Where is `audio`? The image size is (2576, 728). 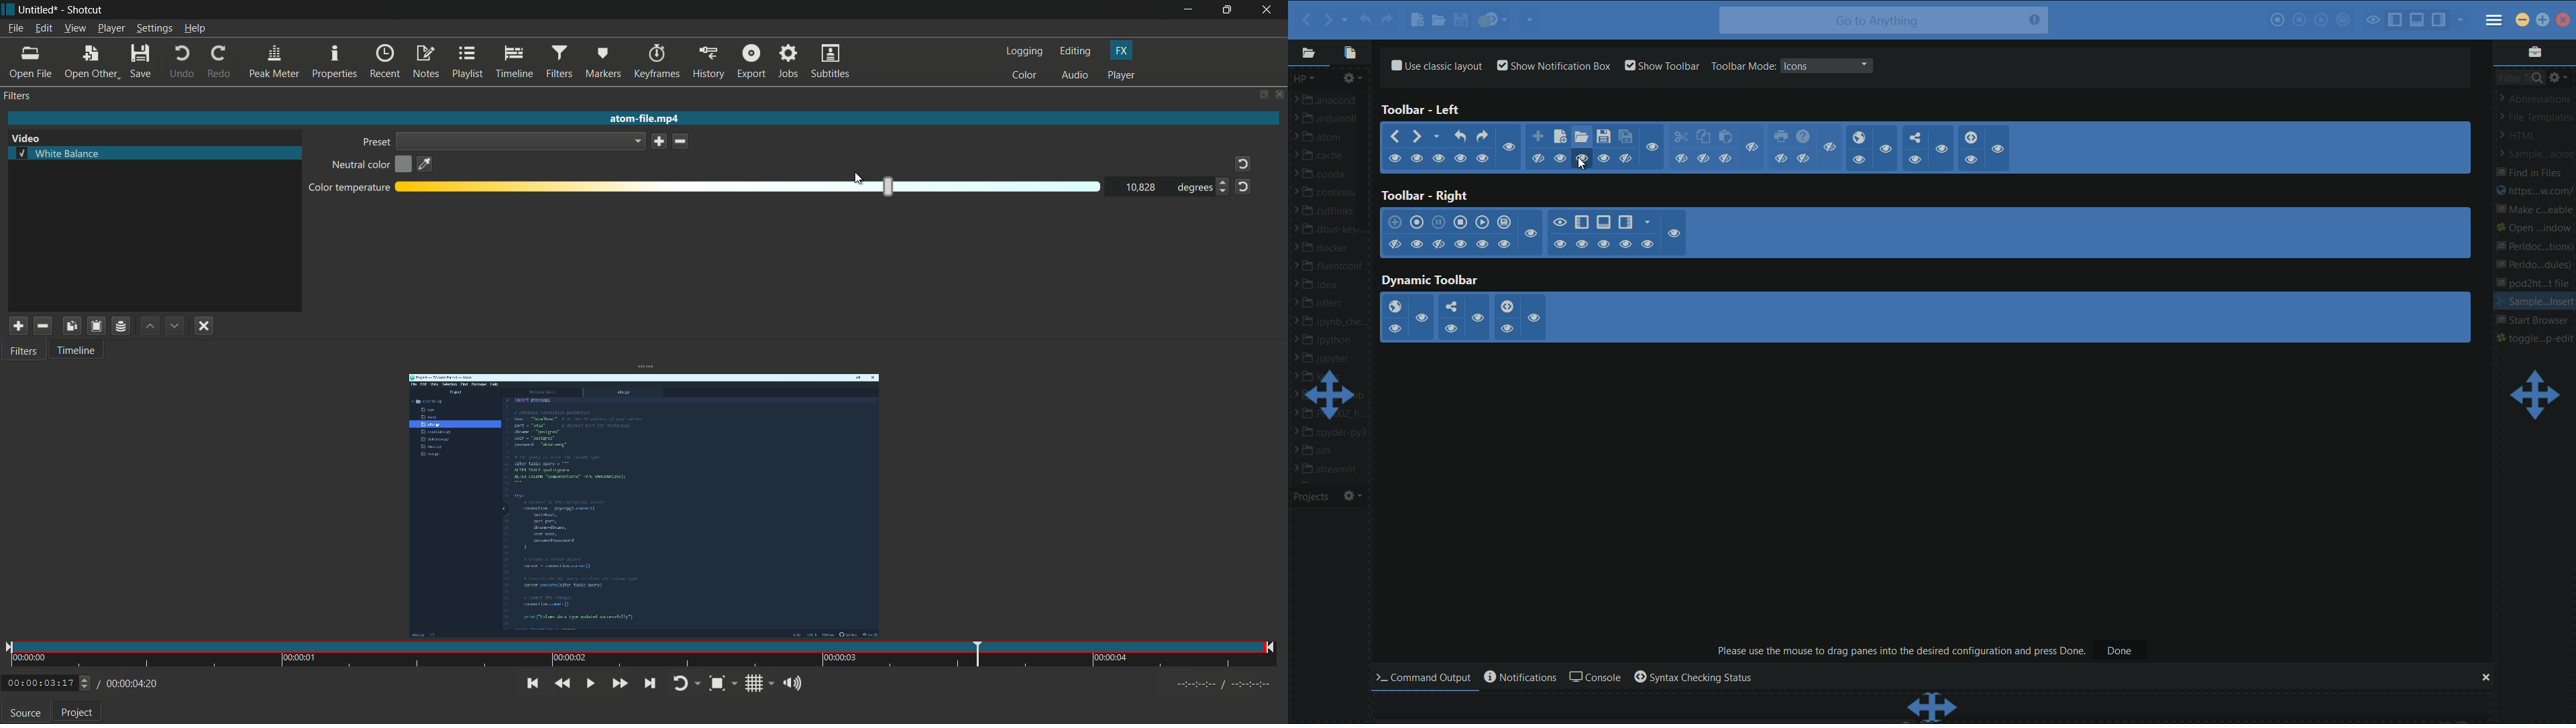 audio is located at coordinates (1074, 76).